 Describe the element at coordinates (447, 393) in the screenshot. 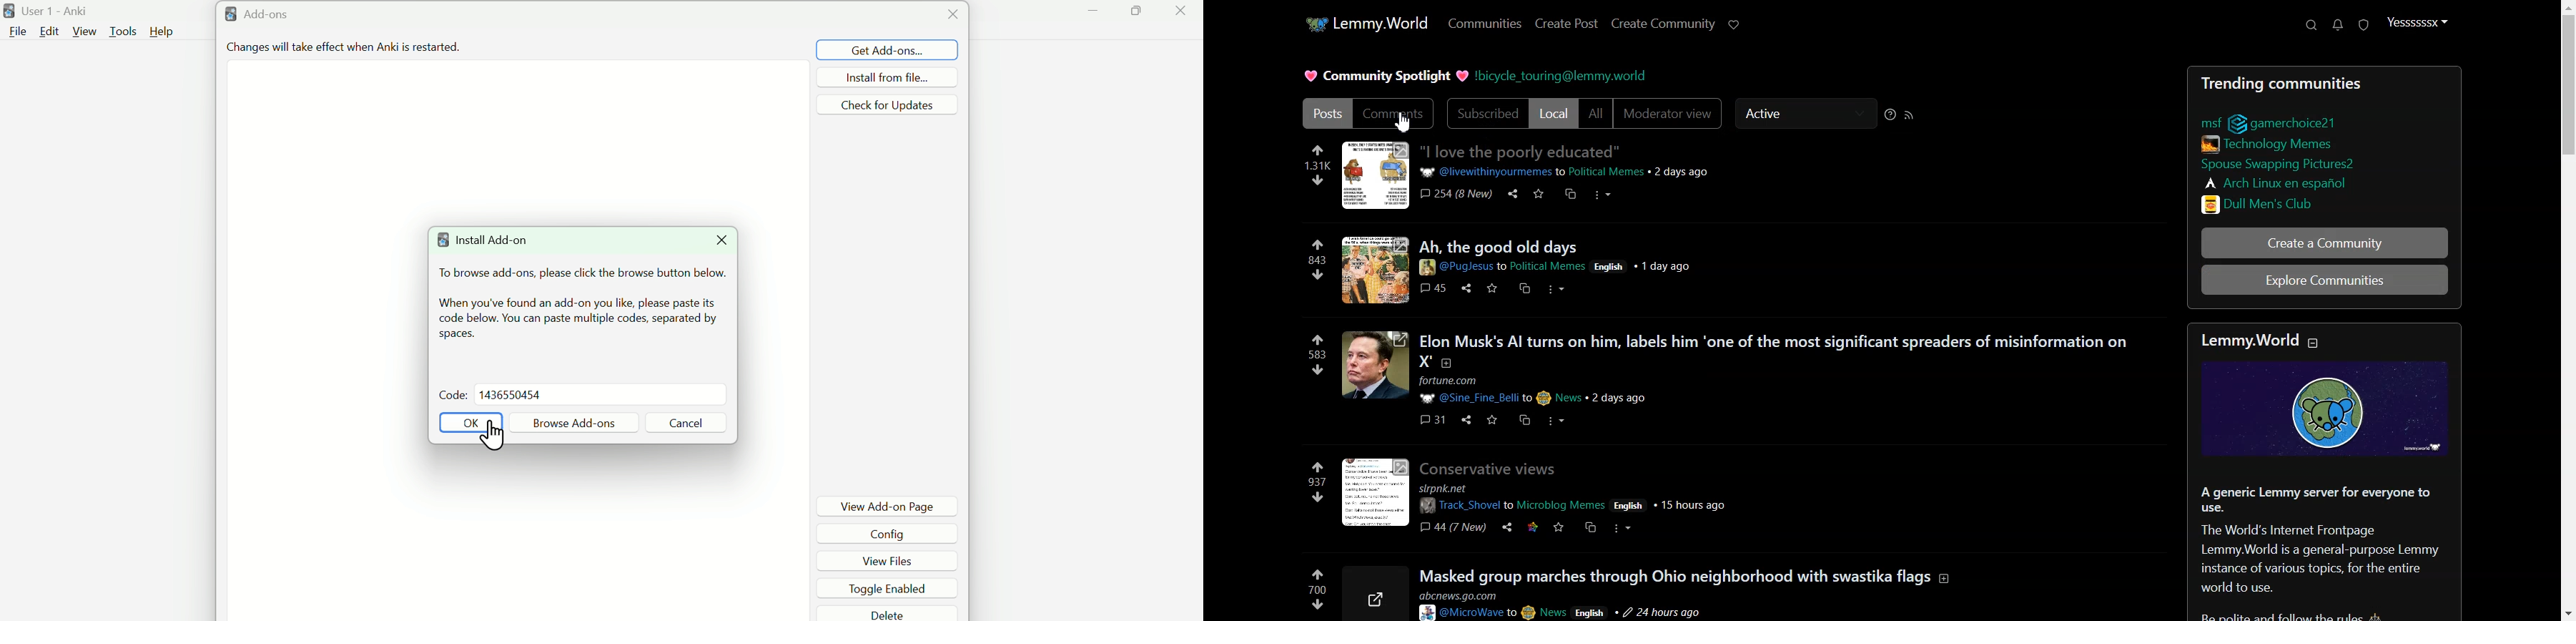

I see `code` at that location.